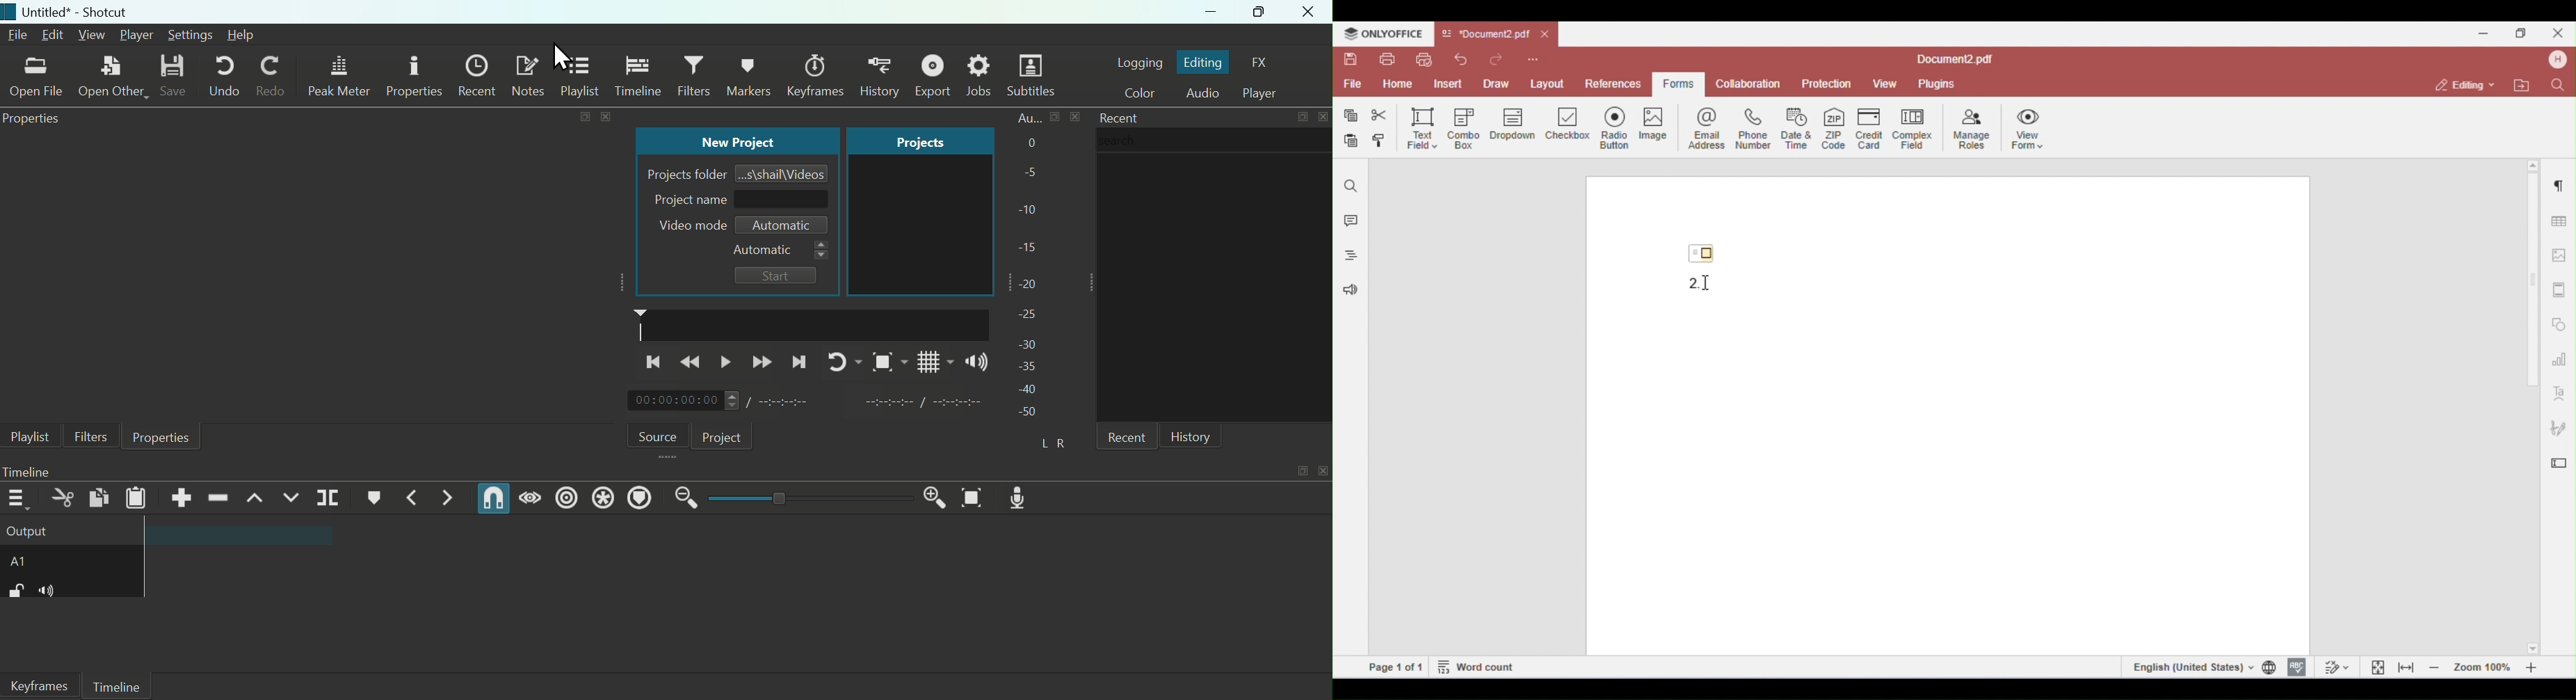 This screenshot has height=700, width=2576. I want to click on A1, so click(33, 564).